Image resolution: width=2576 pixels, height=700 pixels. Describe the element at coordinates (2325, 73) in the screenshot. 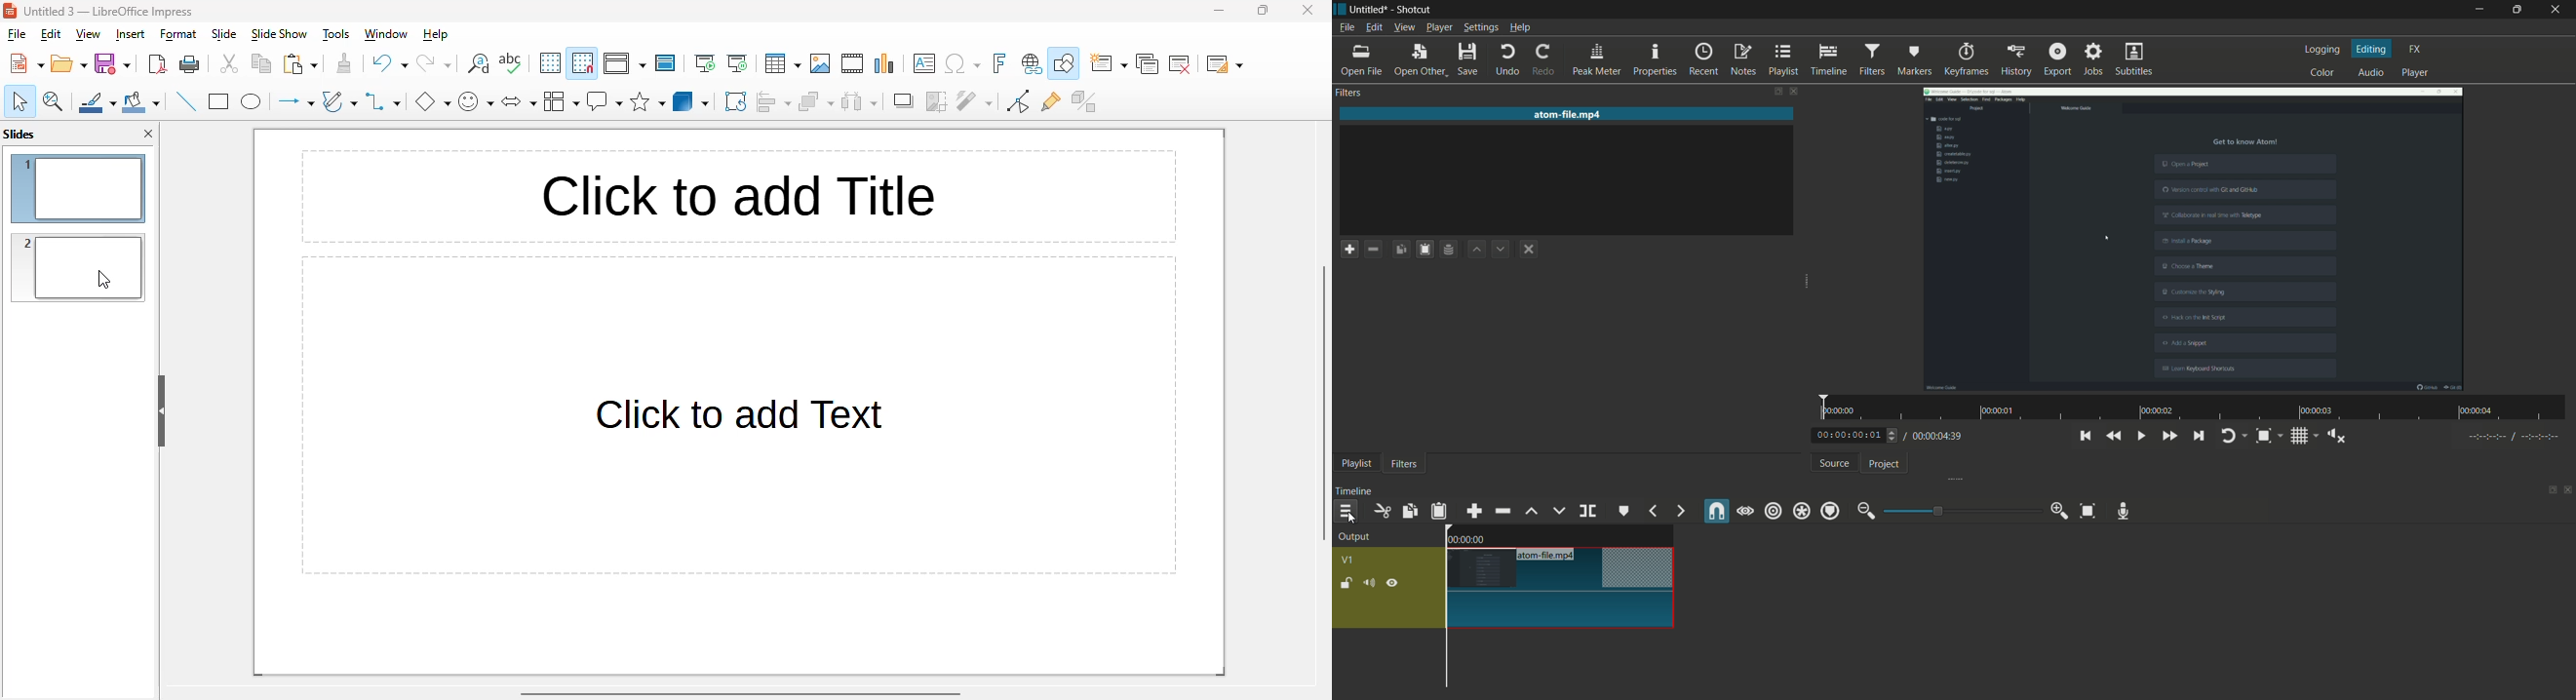

I see `color` at that location.